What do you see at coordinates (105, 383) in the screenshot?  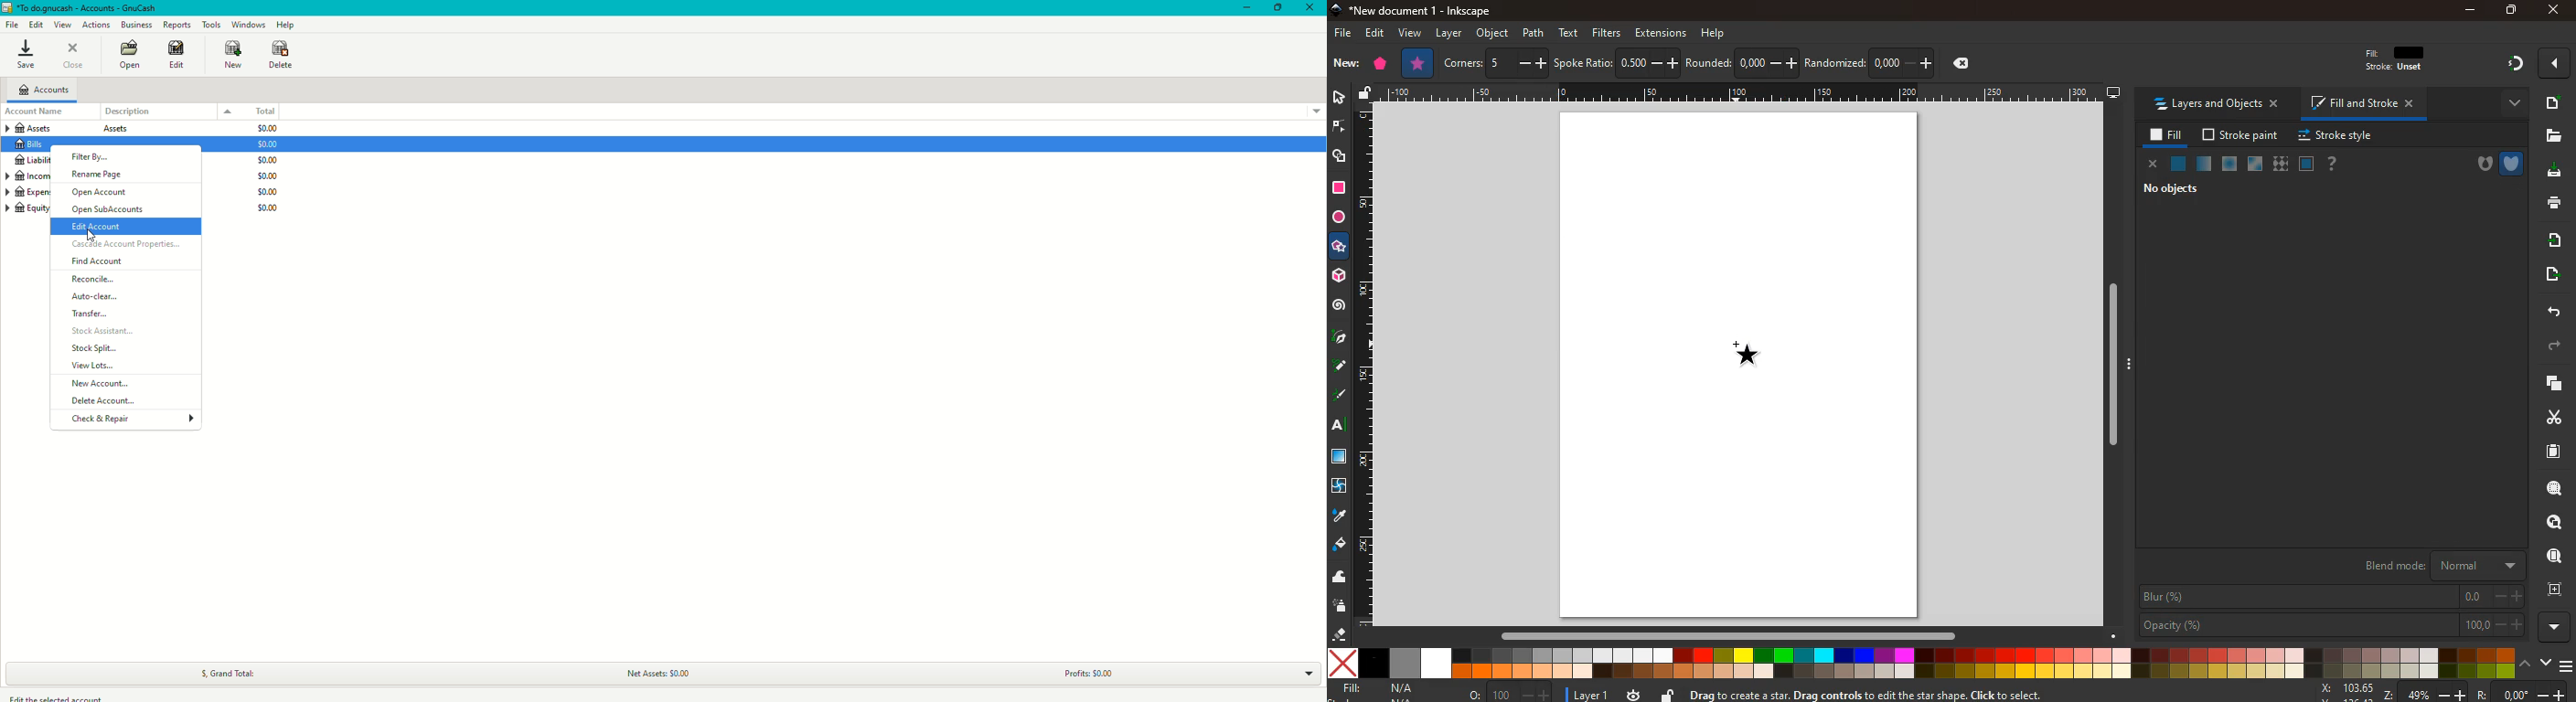 I see `New Account` at bounding box center [105, 383].